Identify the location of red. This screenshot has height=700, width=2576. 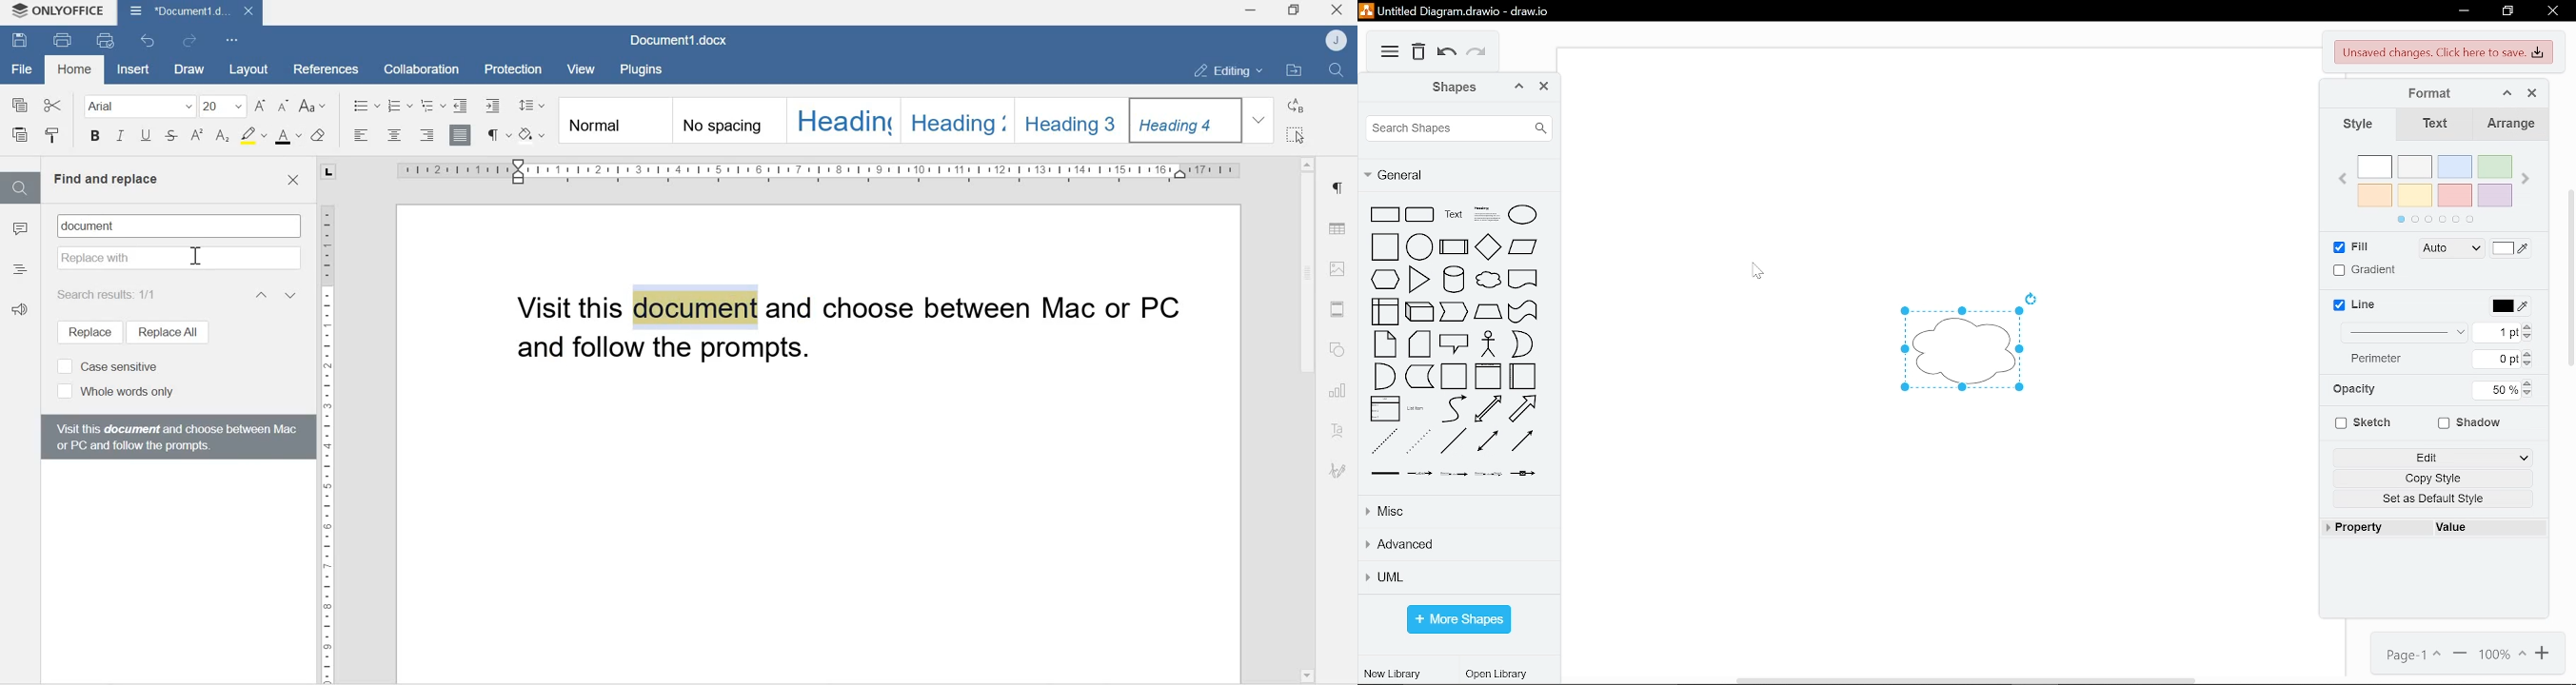
(2454, 195).